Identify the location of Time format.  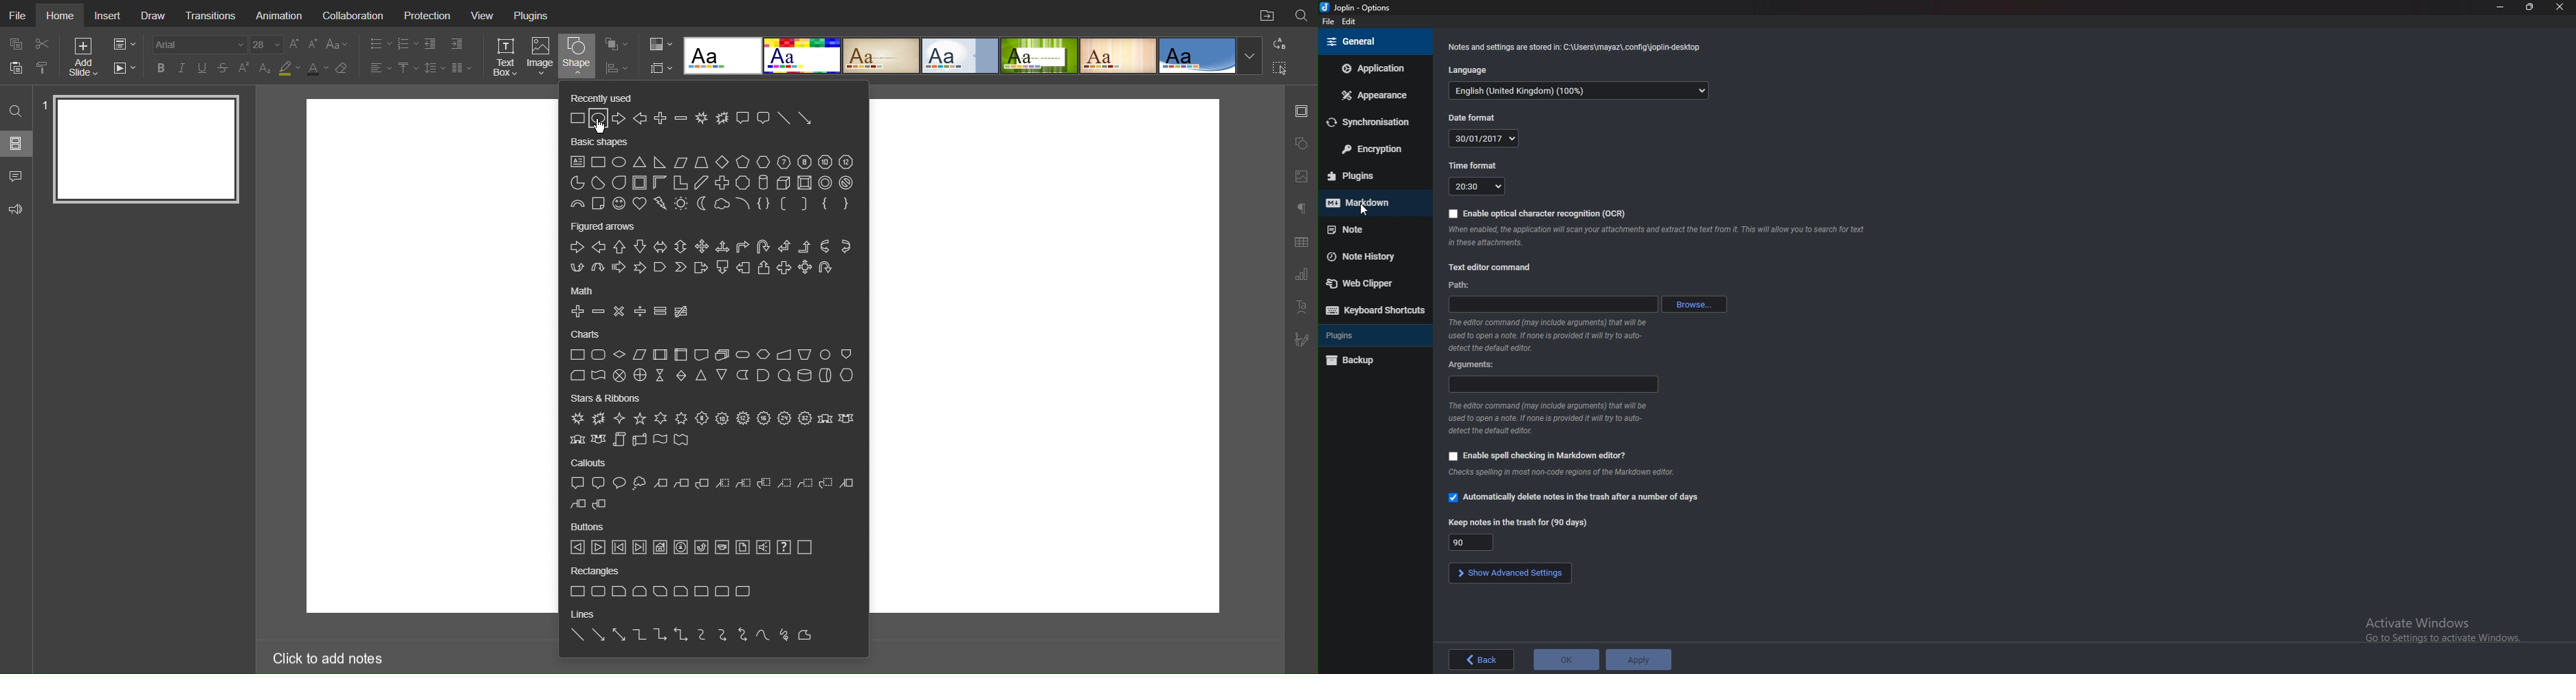
(1479, 186).